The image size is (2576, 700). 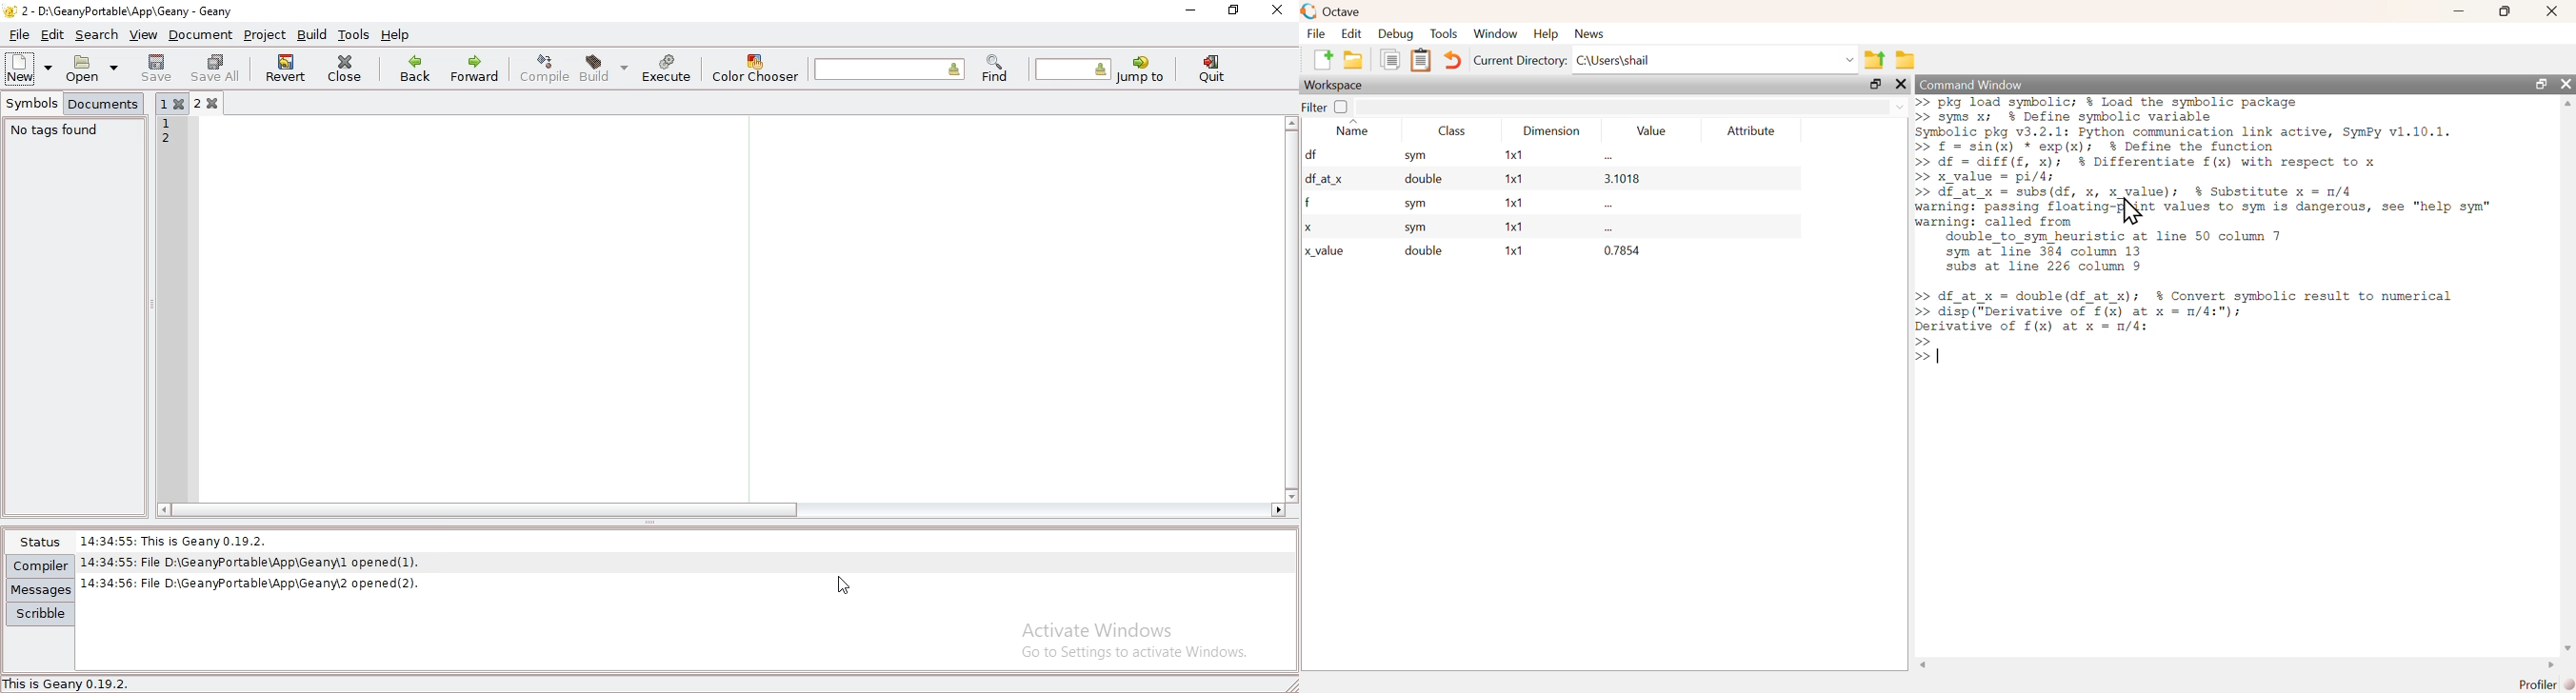 I want to click on minimize, so click(x=1190, y=10).